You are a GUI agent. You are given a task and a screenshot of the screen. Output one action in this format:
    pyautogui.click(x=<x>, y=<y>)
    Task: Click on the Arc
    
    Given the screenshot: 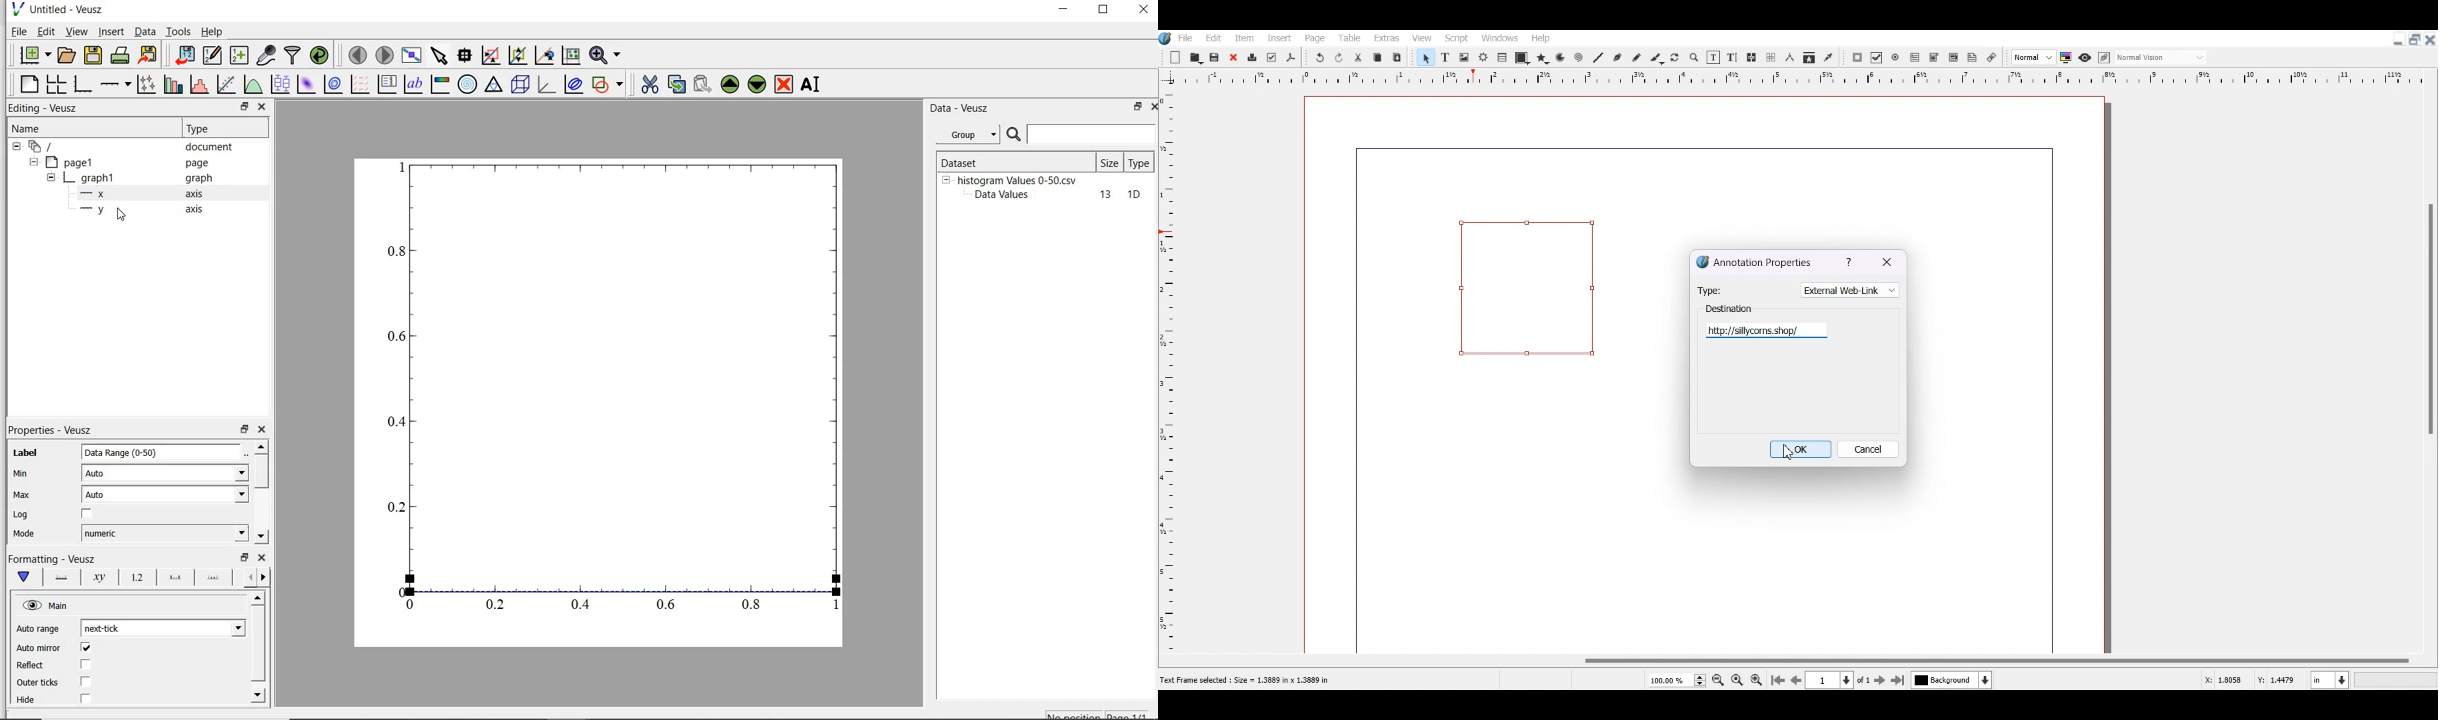 What is the action you would take?
    pyautogui.click(x=1560, y=59)
    